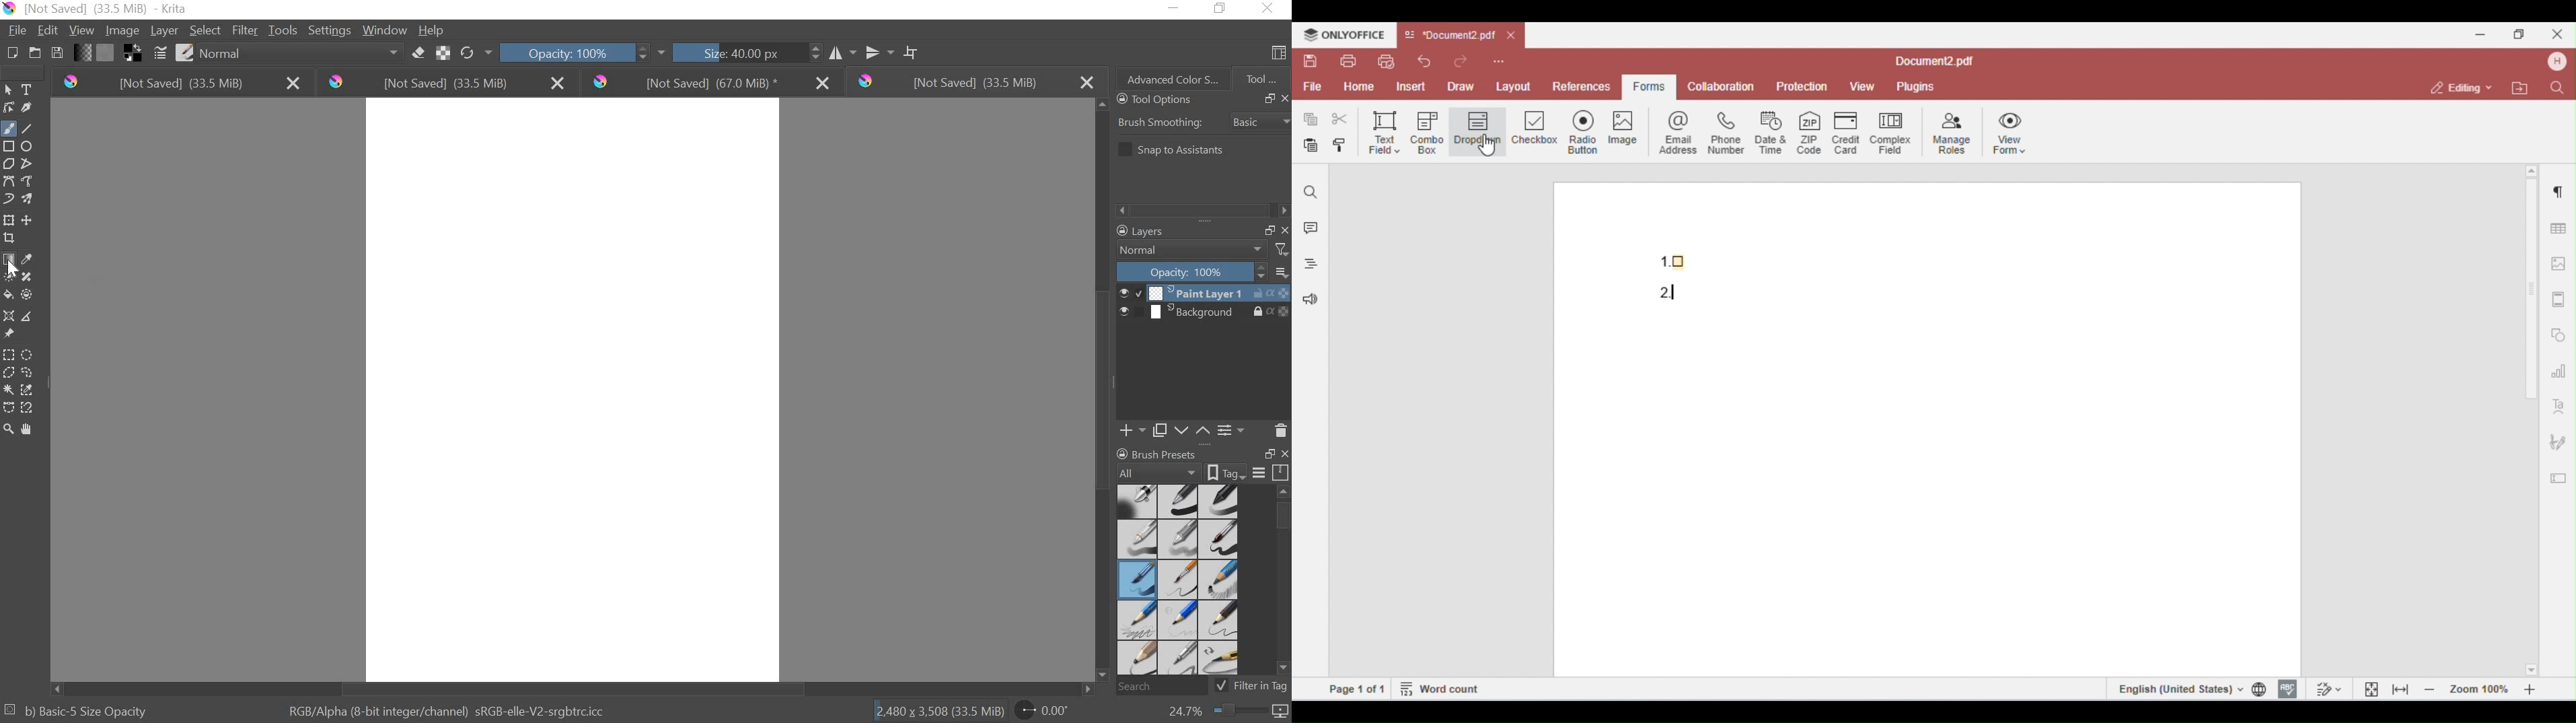  I want to click on LAYERS, so click(1138, 231).